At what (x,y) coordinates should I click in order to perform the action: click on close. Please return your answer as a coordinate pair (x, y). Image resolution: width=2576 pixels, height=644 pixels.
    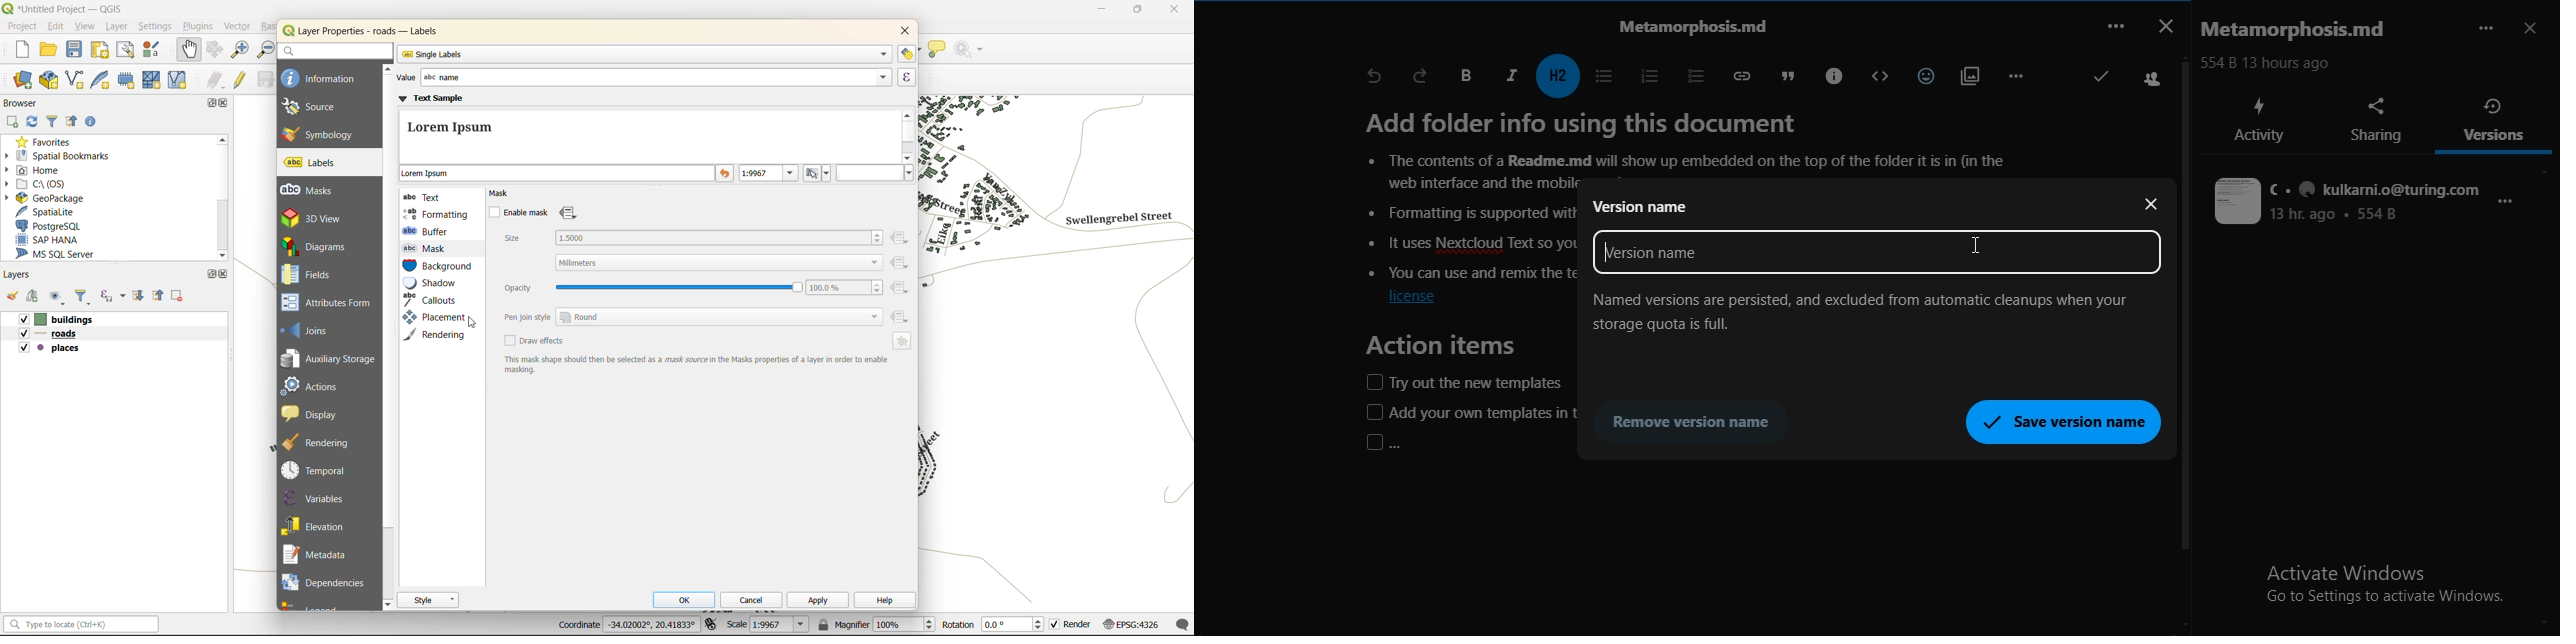
    Looking at the image, I should click on (2164, 24).